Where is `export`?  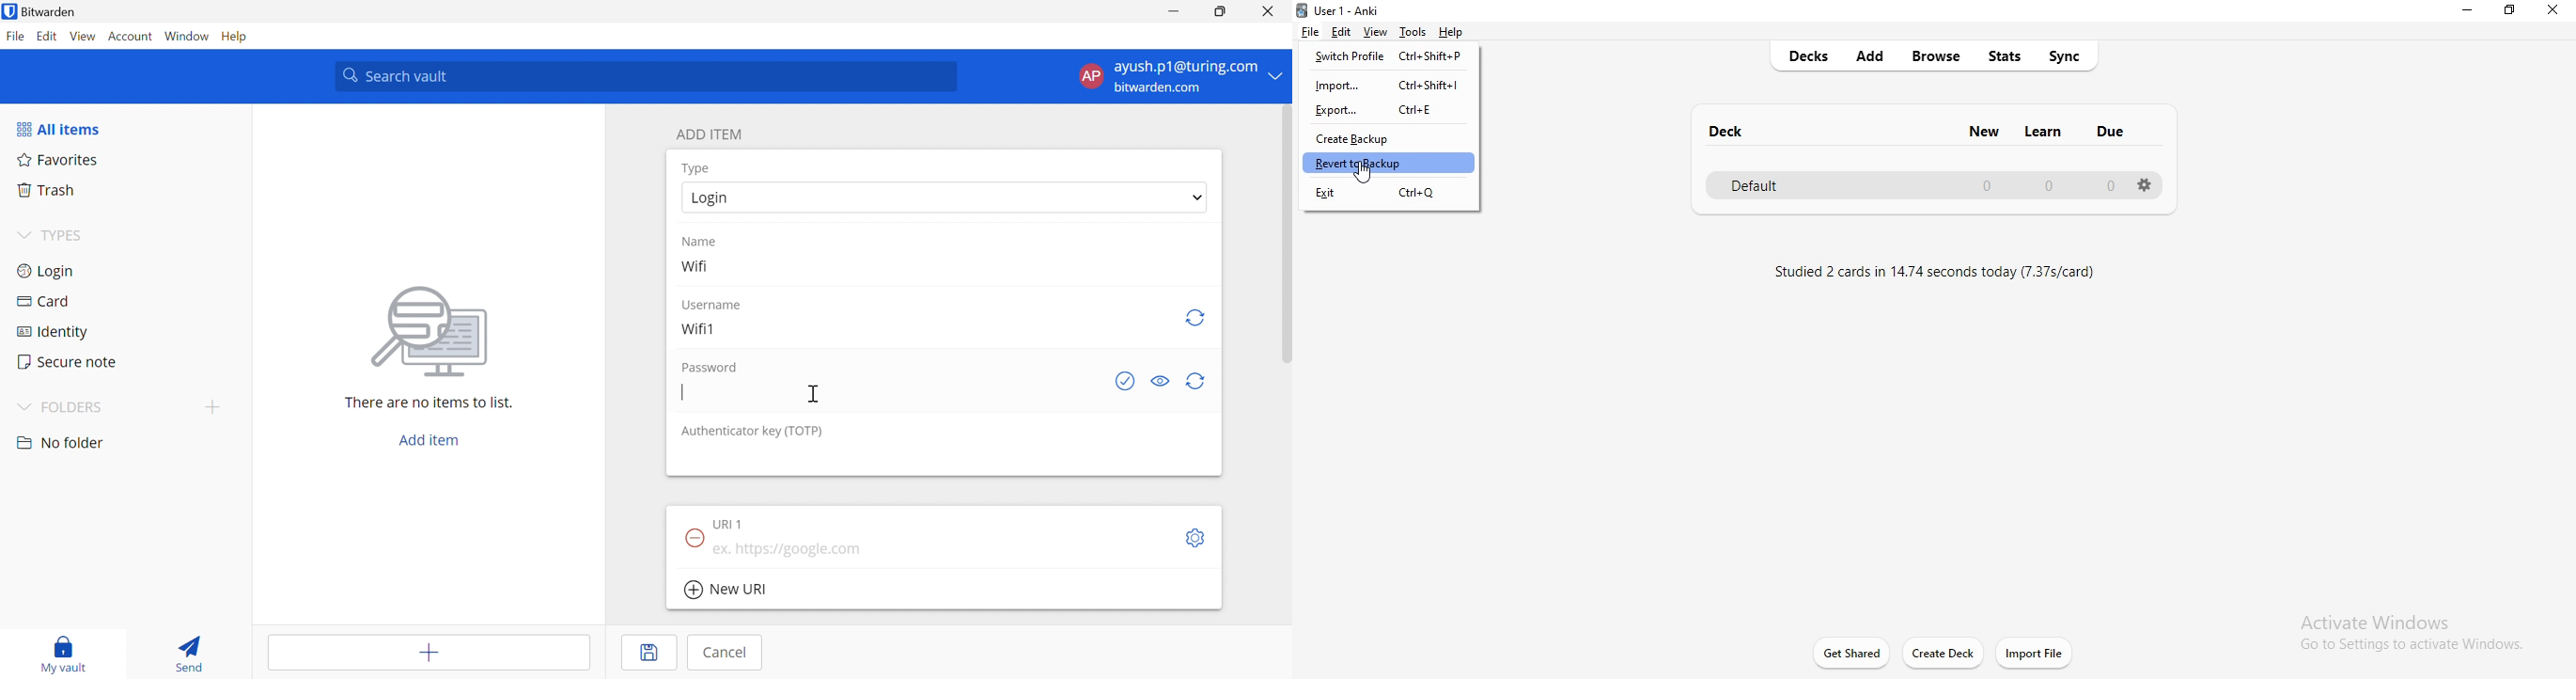
export is located at coordinates (1392, 111).